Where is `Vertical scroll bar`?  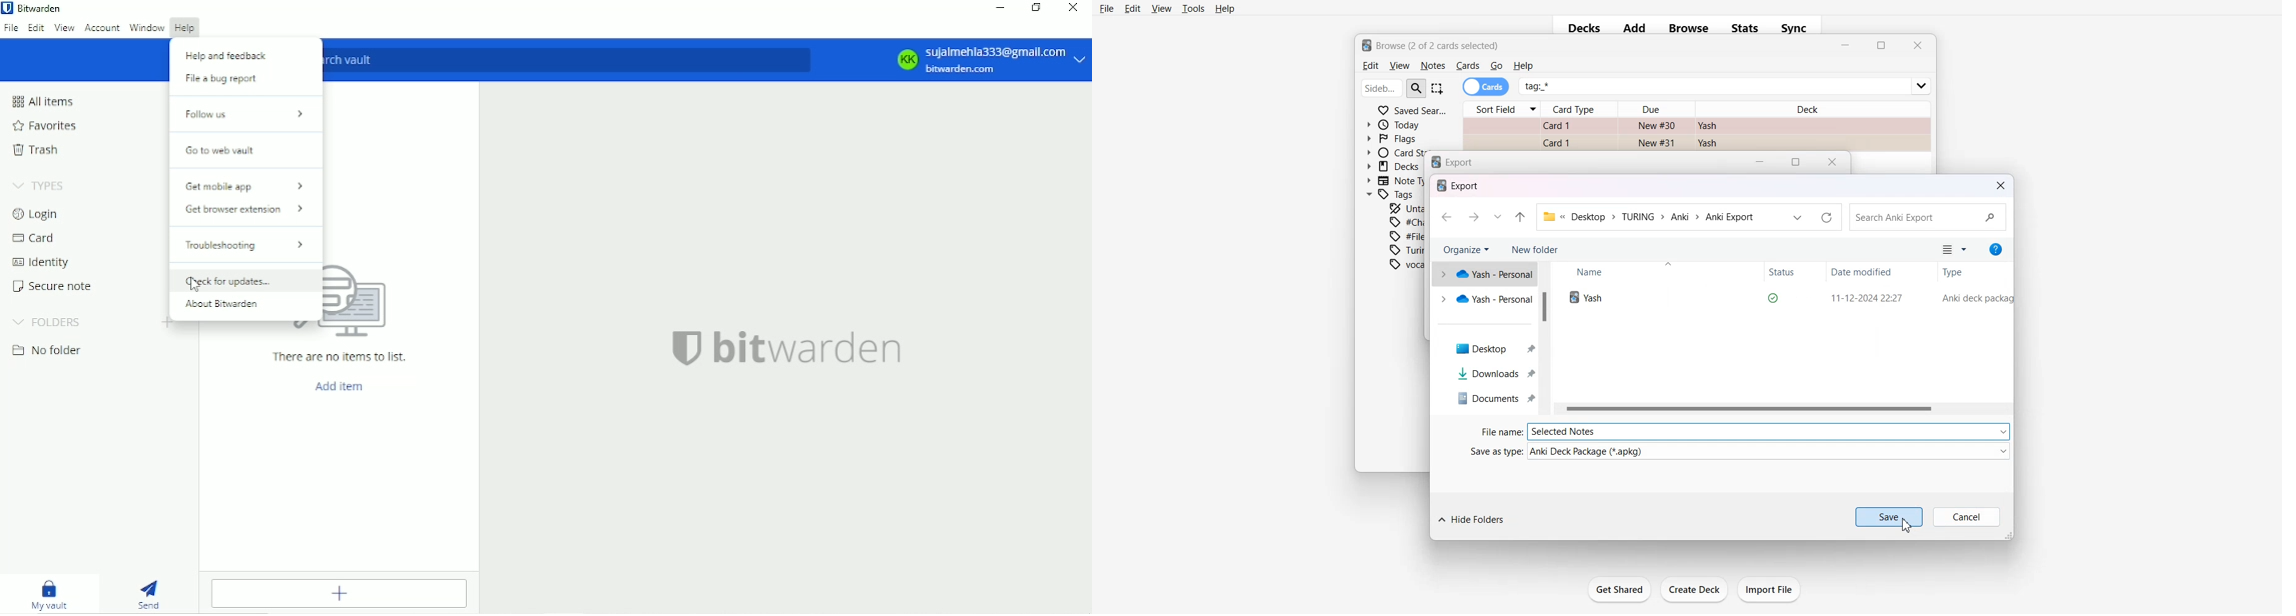
Vertical scroll bar is located at coordinates (1547, 339).